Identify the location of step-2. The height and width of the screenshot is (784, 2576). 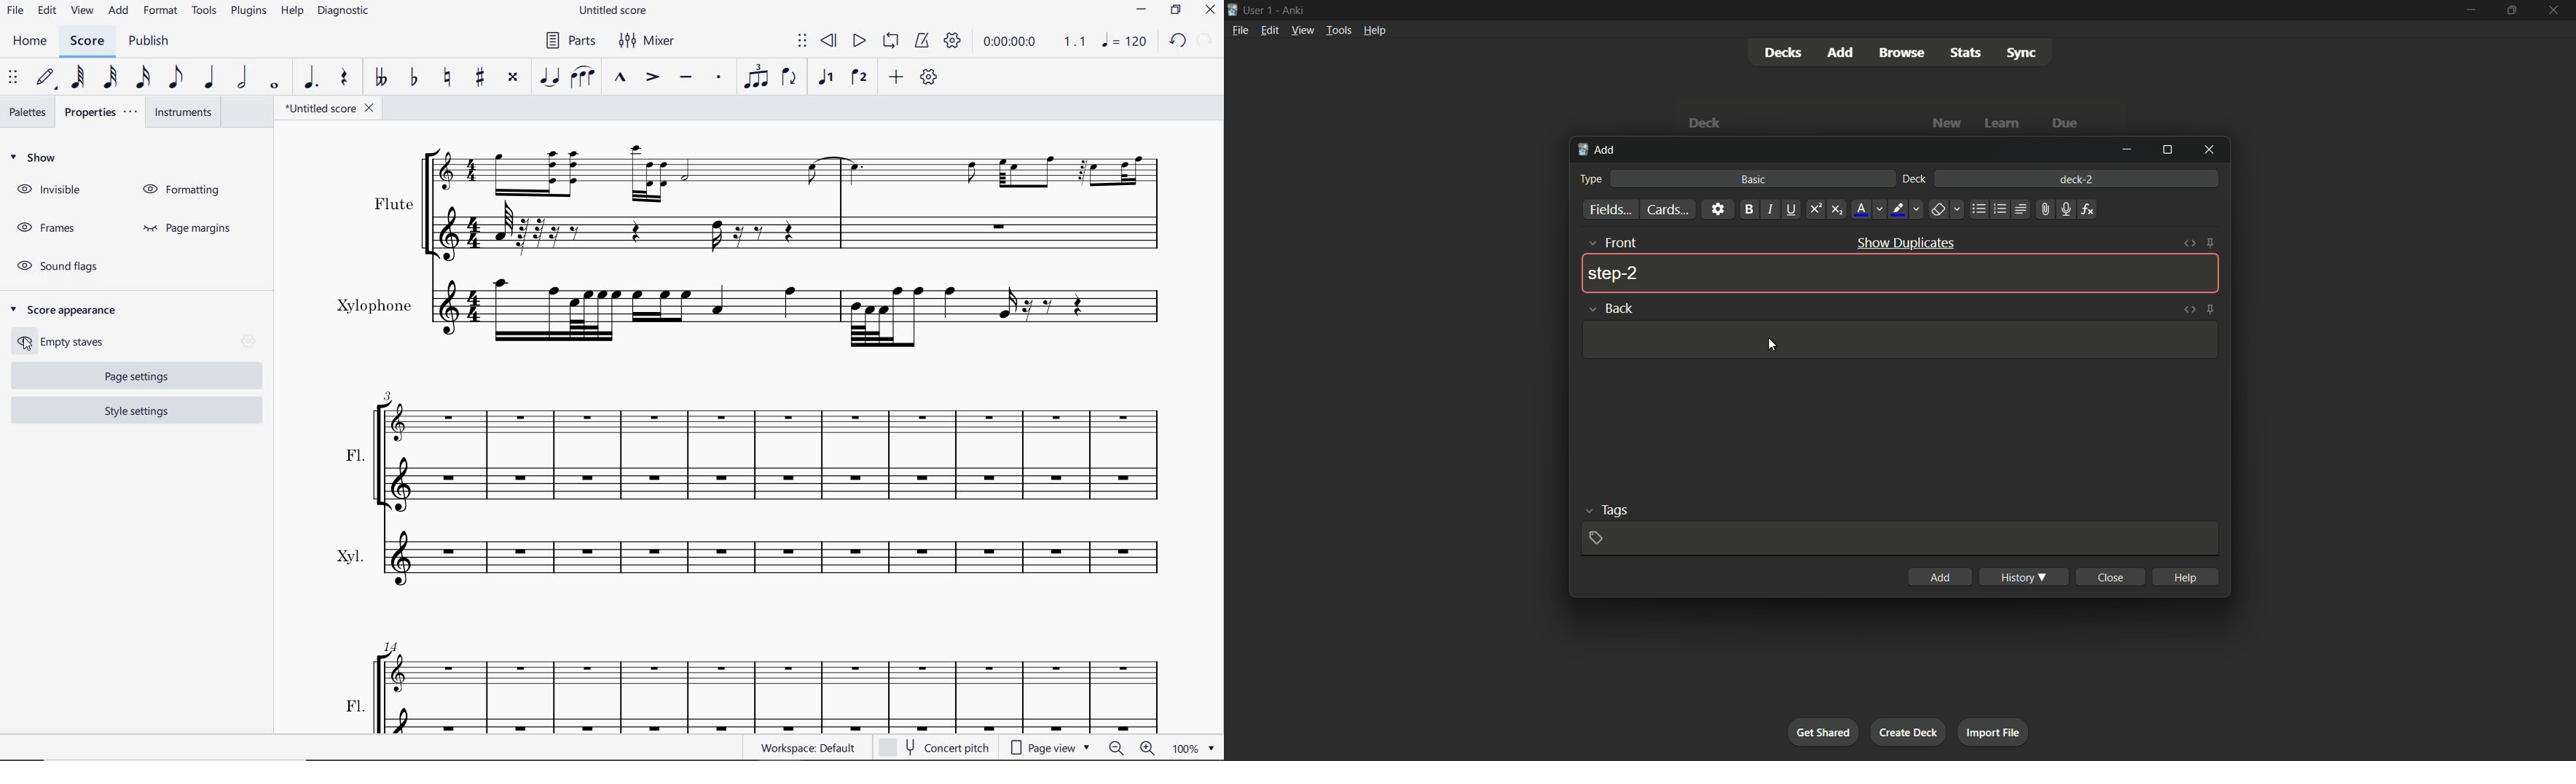
(1614, 274).